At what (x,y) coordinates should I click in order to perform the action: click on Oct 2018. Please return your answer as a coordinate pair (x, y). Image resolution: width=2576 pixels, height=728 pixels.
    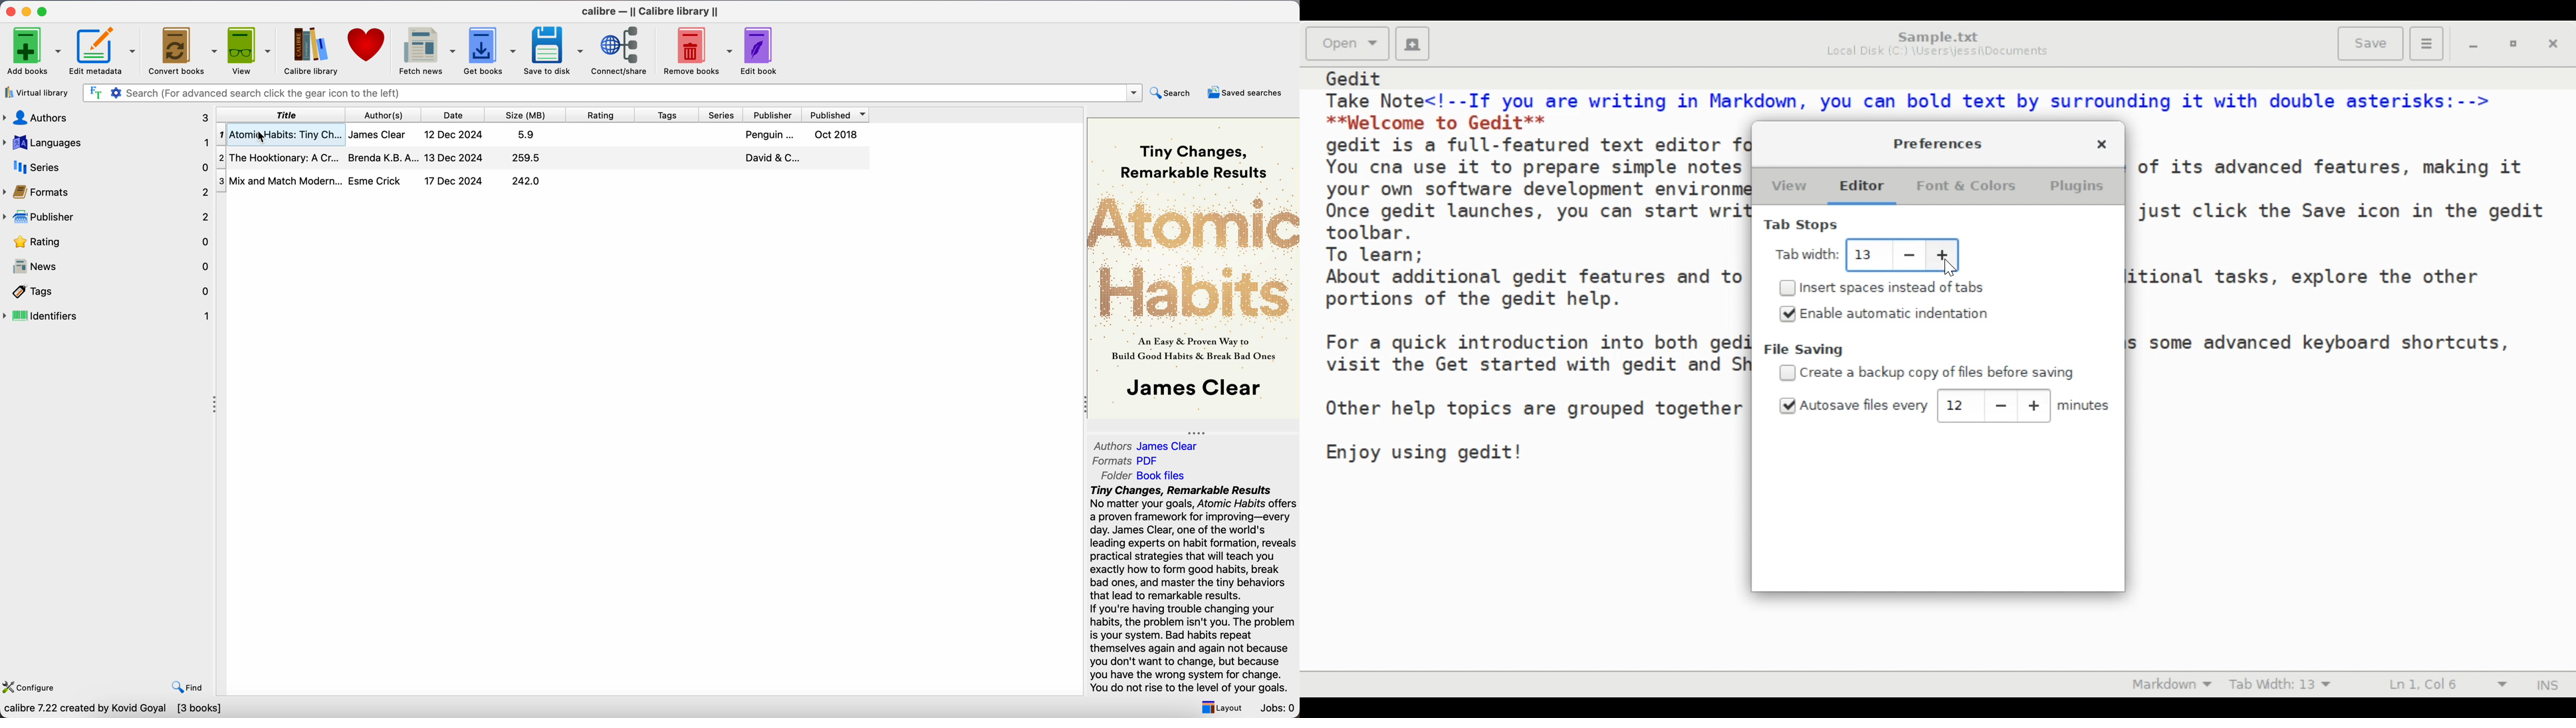
    Looking at the image, I should click on (836, 135).